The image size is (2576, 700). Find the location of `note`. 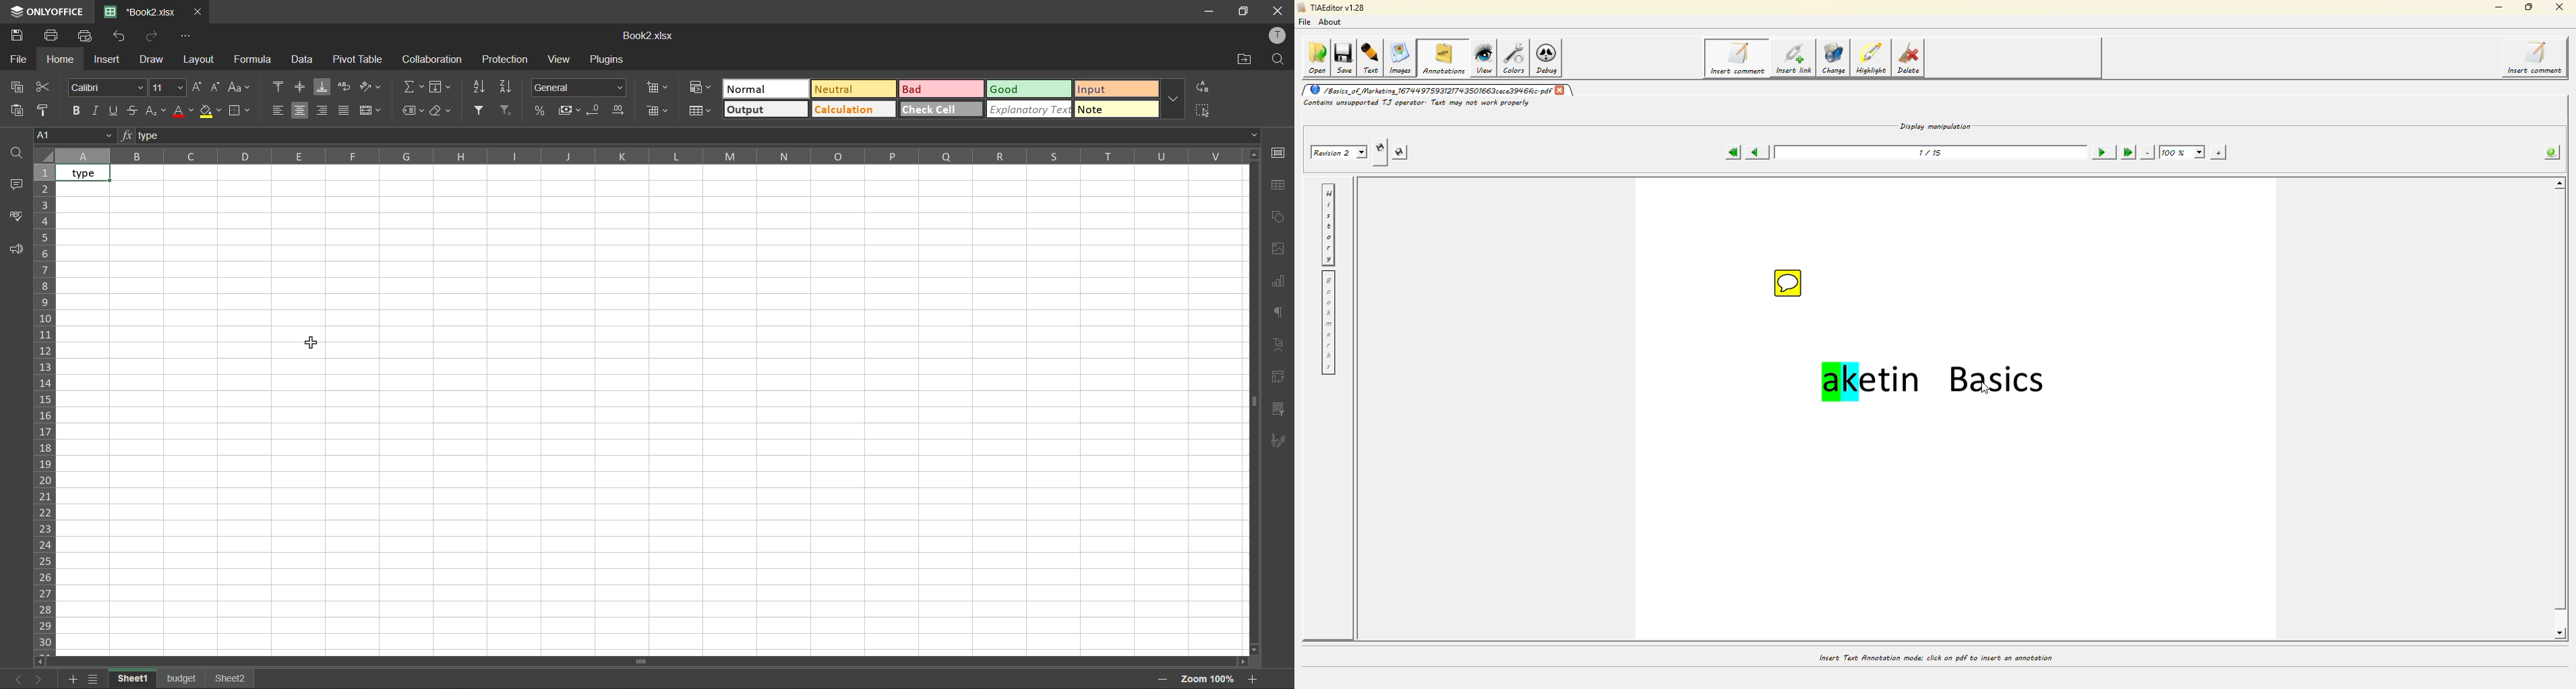

note is located at coordinates (1116, 110).